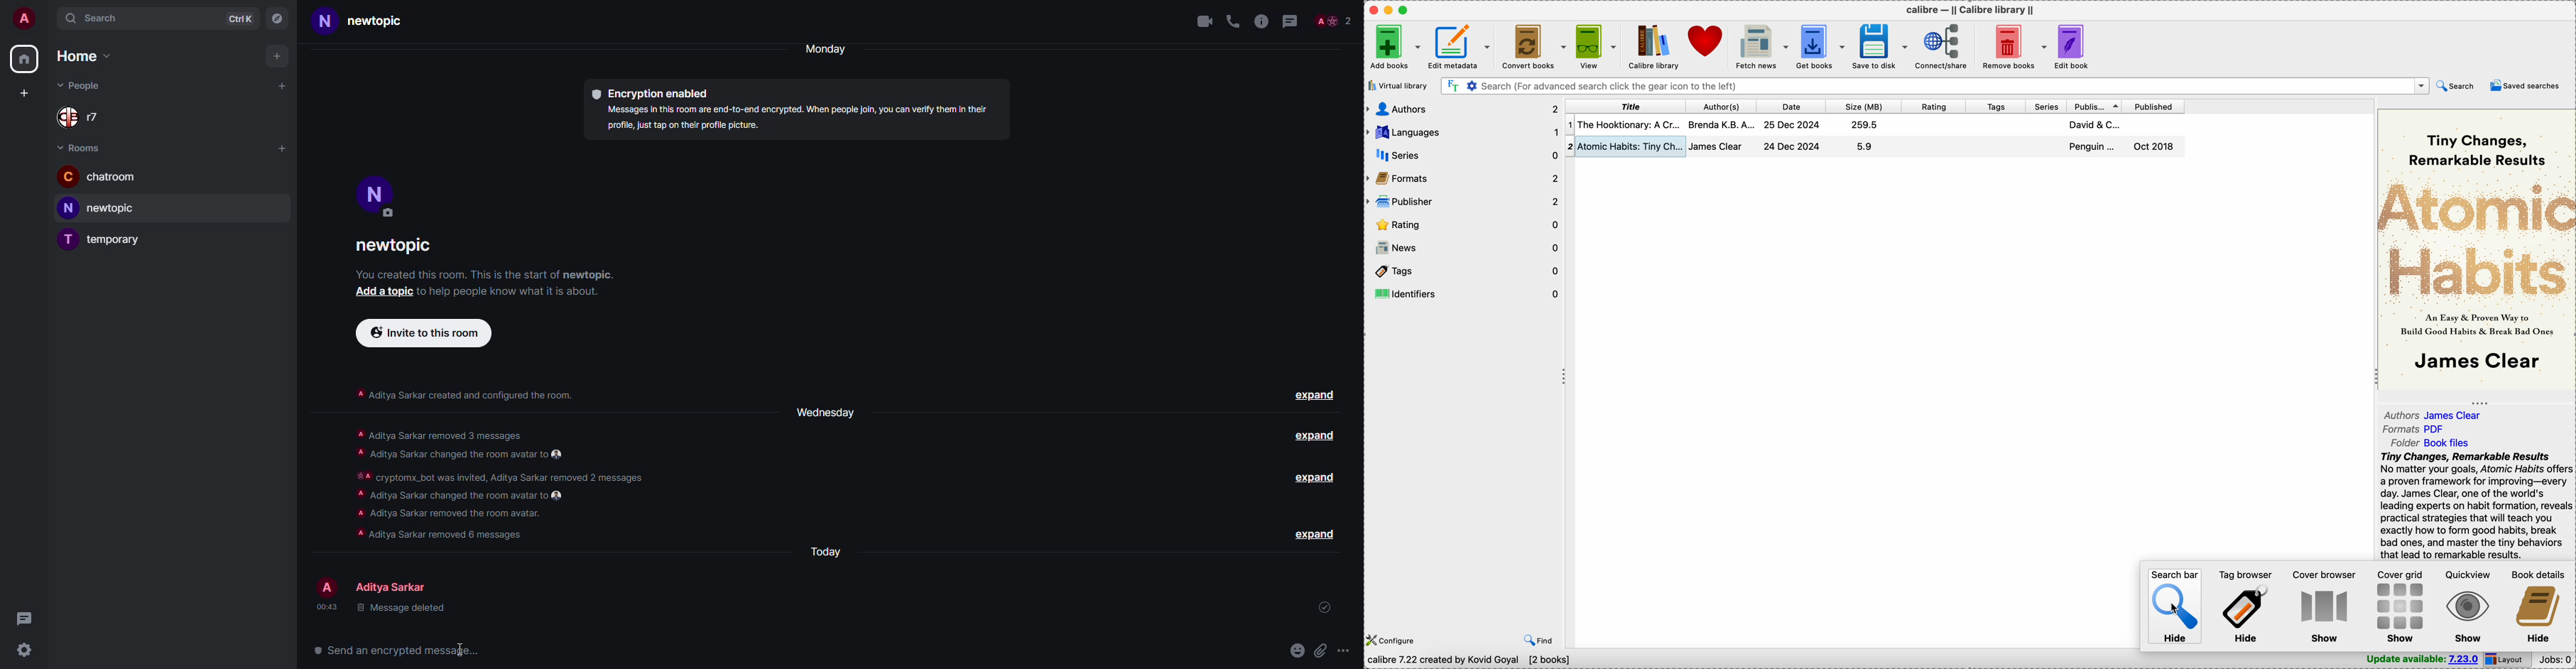  Describe the element at coordinates (2175, 608) in the screenshot. I see `cursor` at that location.